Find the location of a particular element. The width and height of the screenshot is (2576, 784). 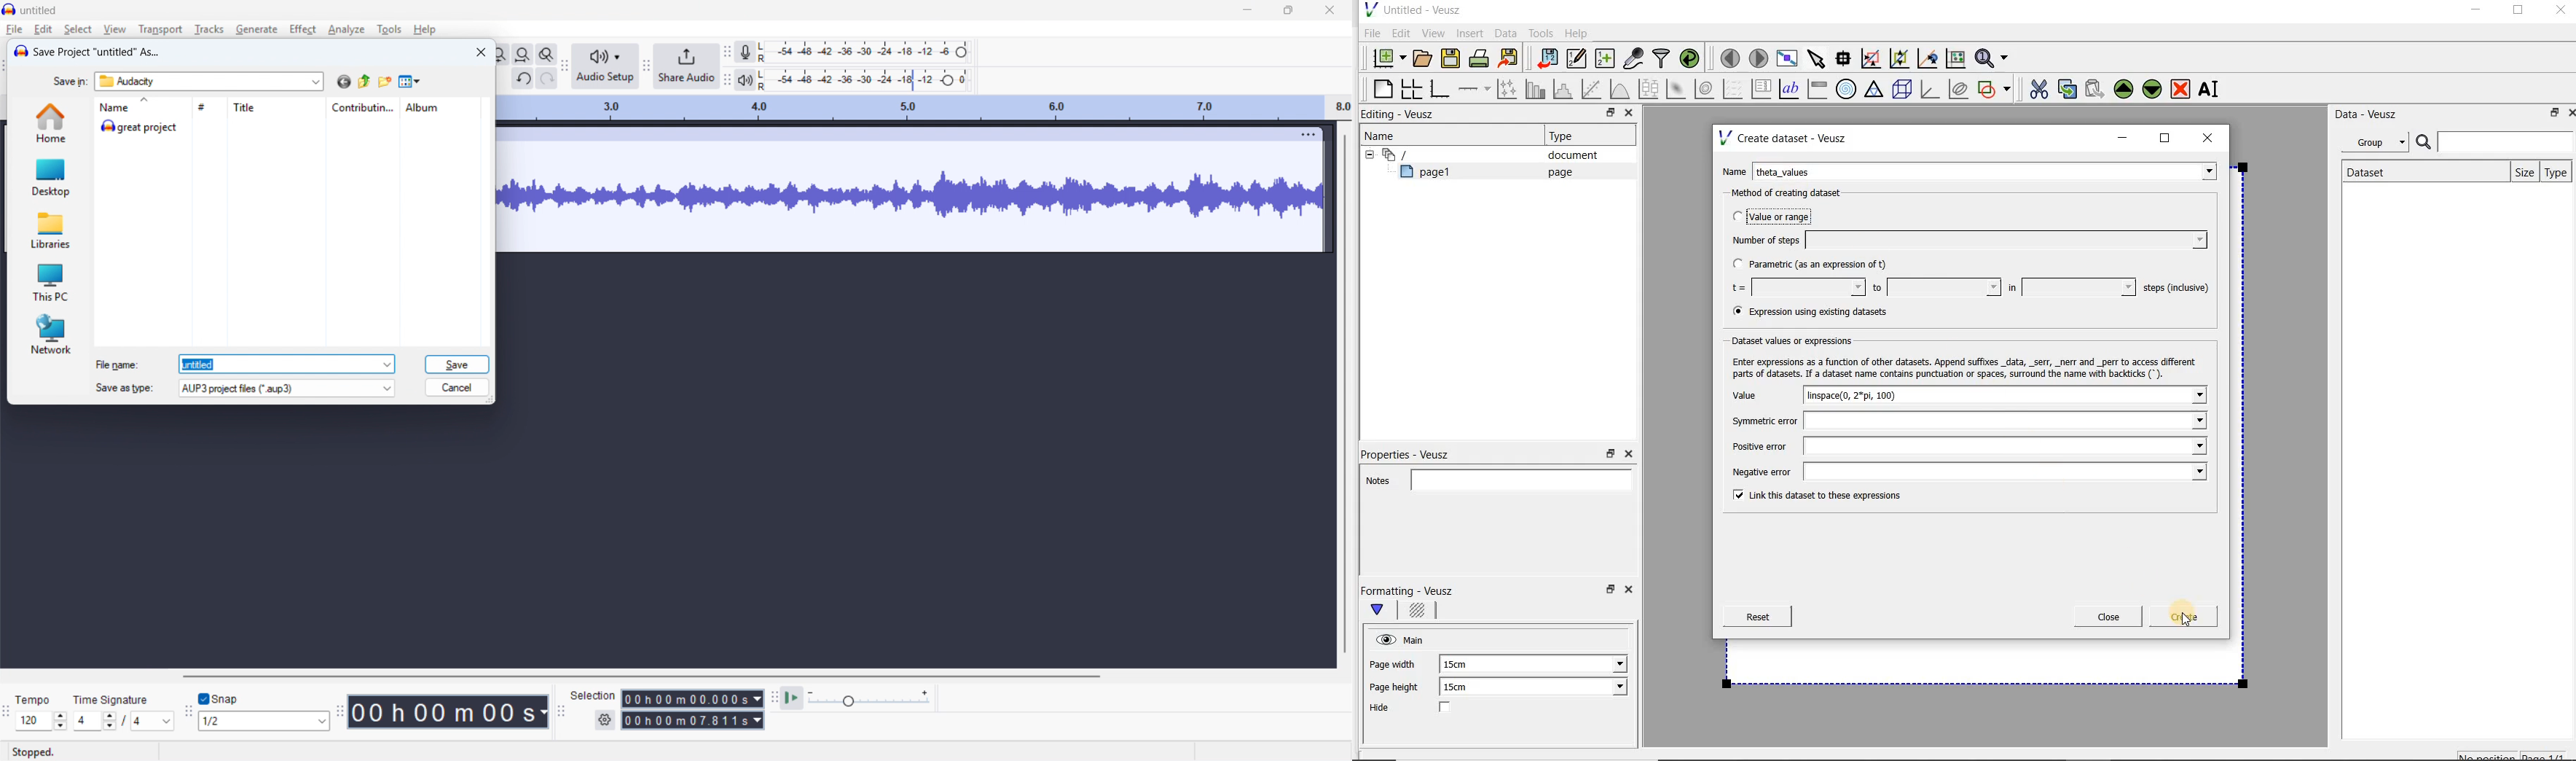

snapping toolbar is located at coordinates (188, 712).